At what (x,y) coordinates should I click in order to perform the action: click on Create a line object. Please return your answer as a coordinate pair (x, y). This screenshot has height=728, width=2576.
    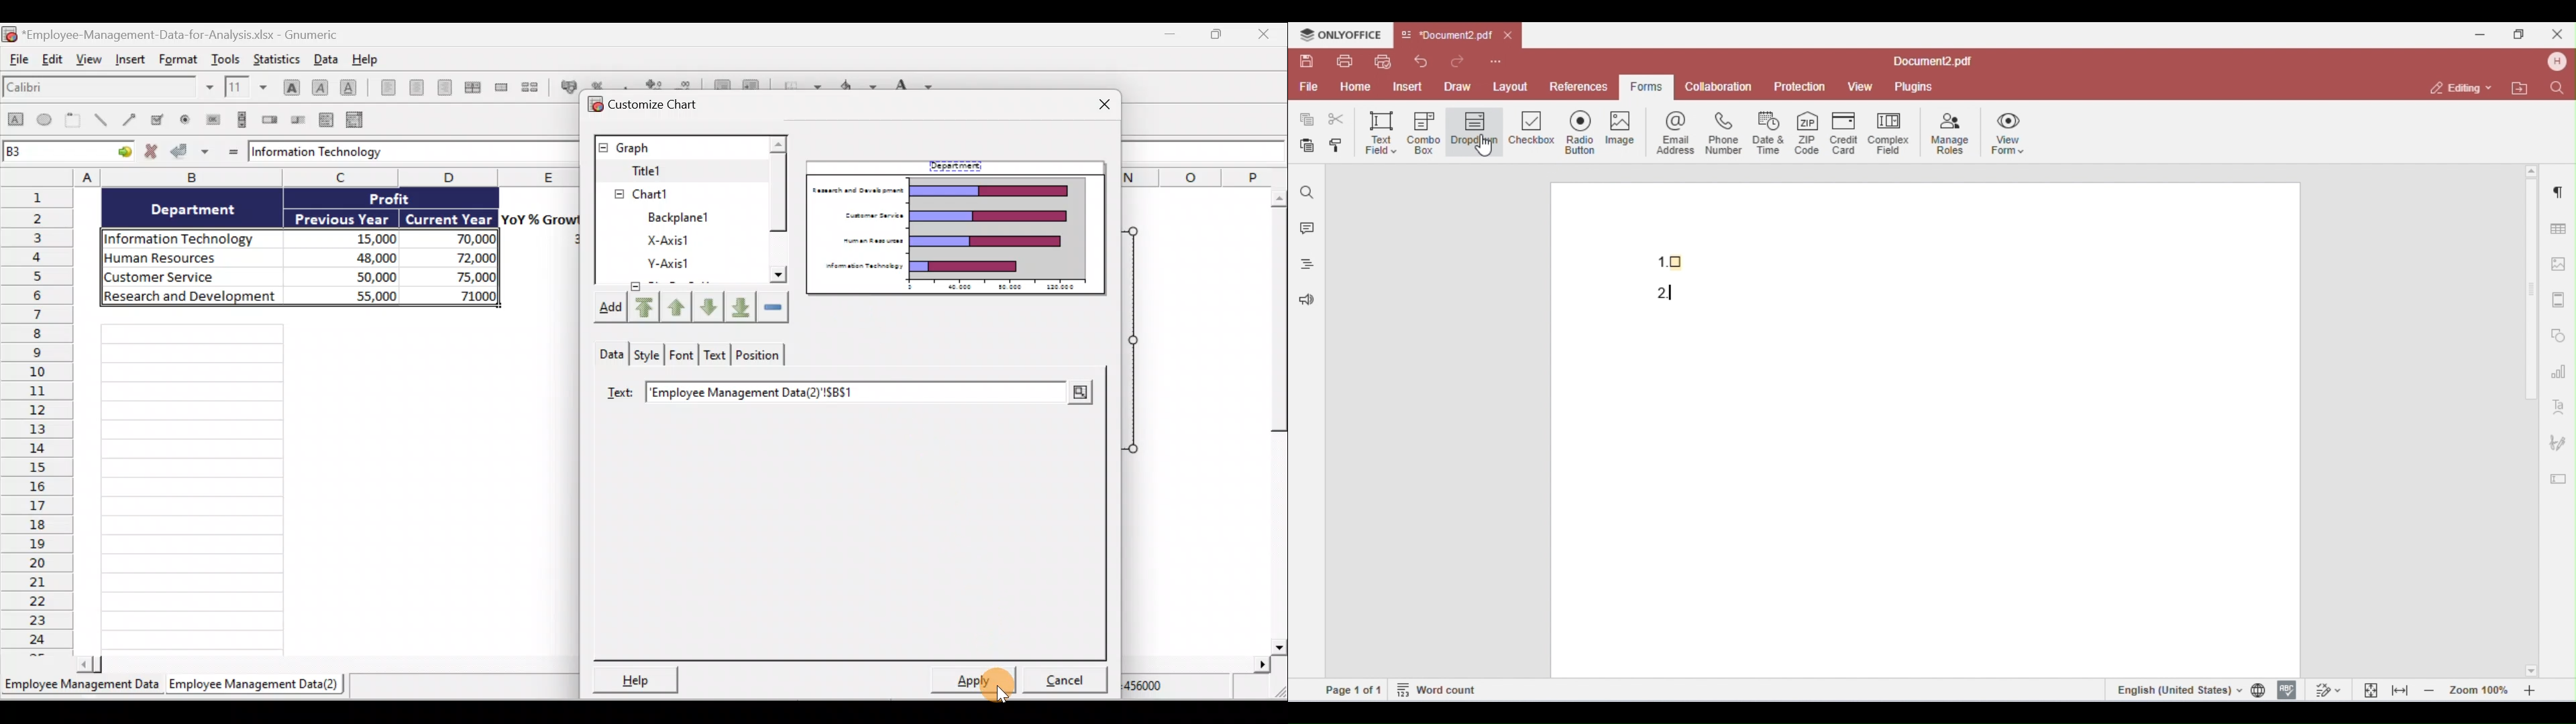
    Looking at the image, I should click on (104, 120).